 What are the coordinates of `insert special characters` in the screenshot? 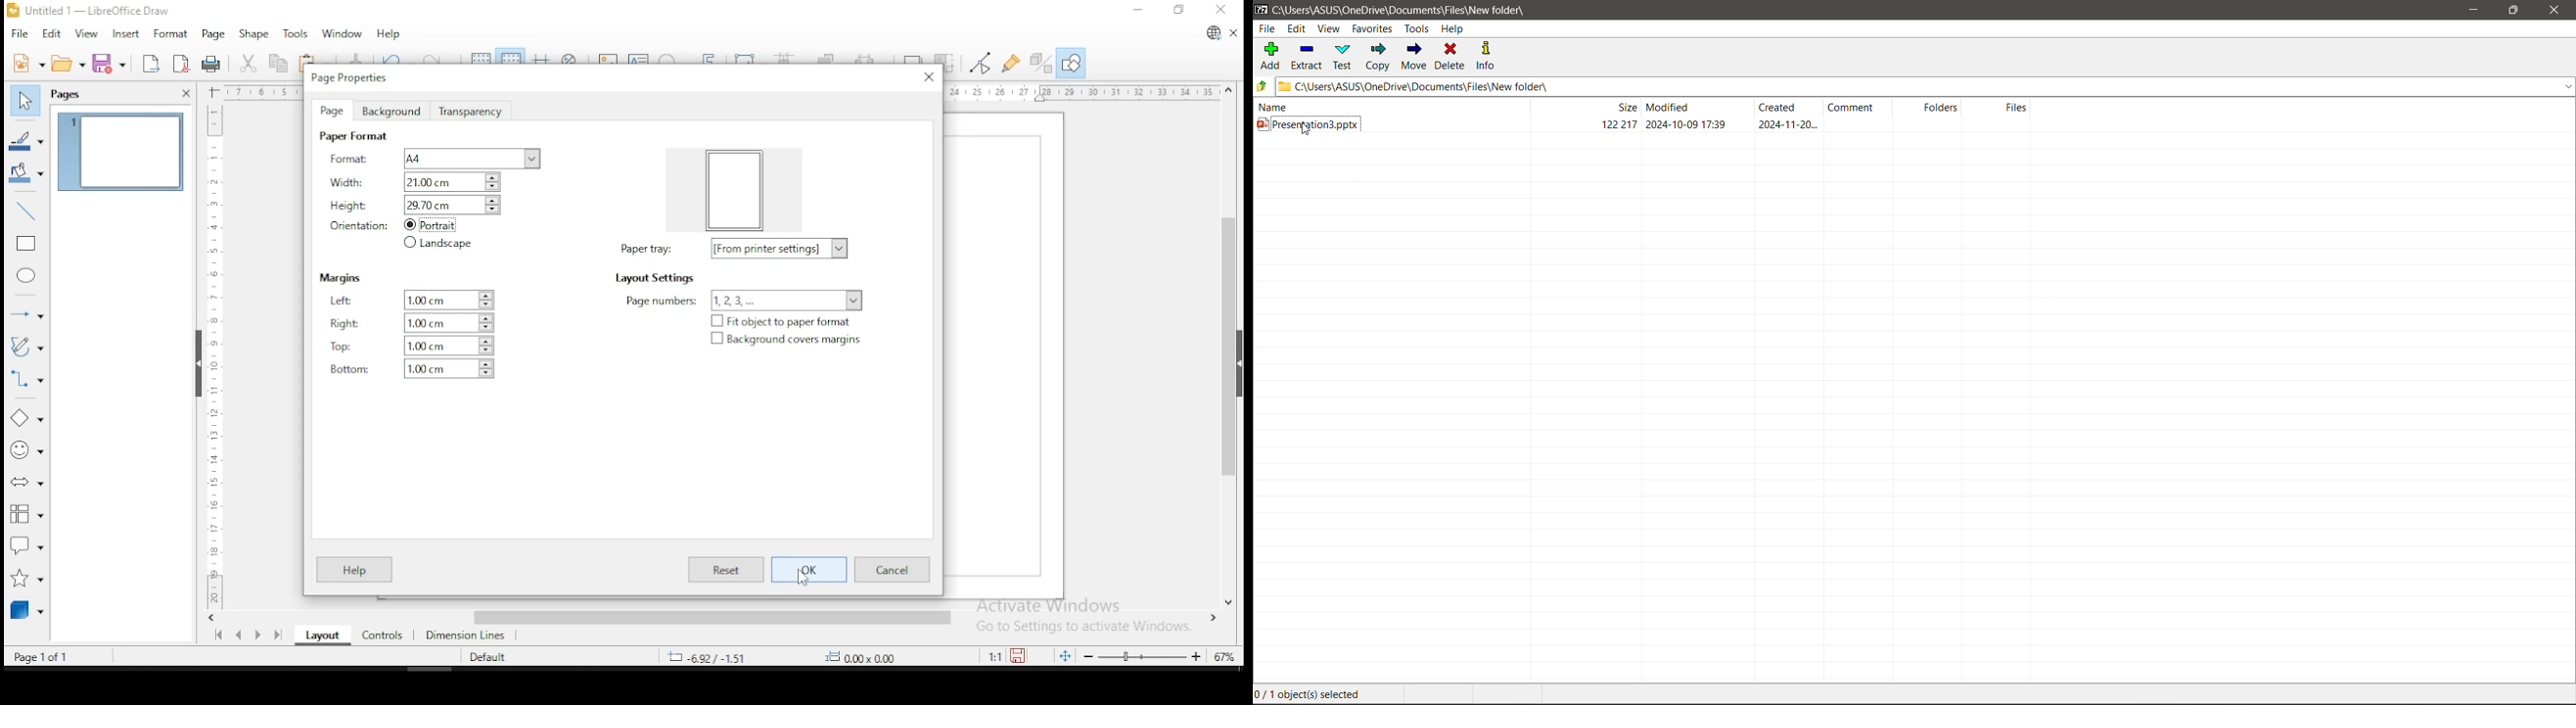 It's located at (673, 58).